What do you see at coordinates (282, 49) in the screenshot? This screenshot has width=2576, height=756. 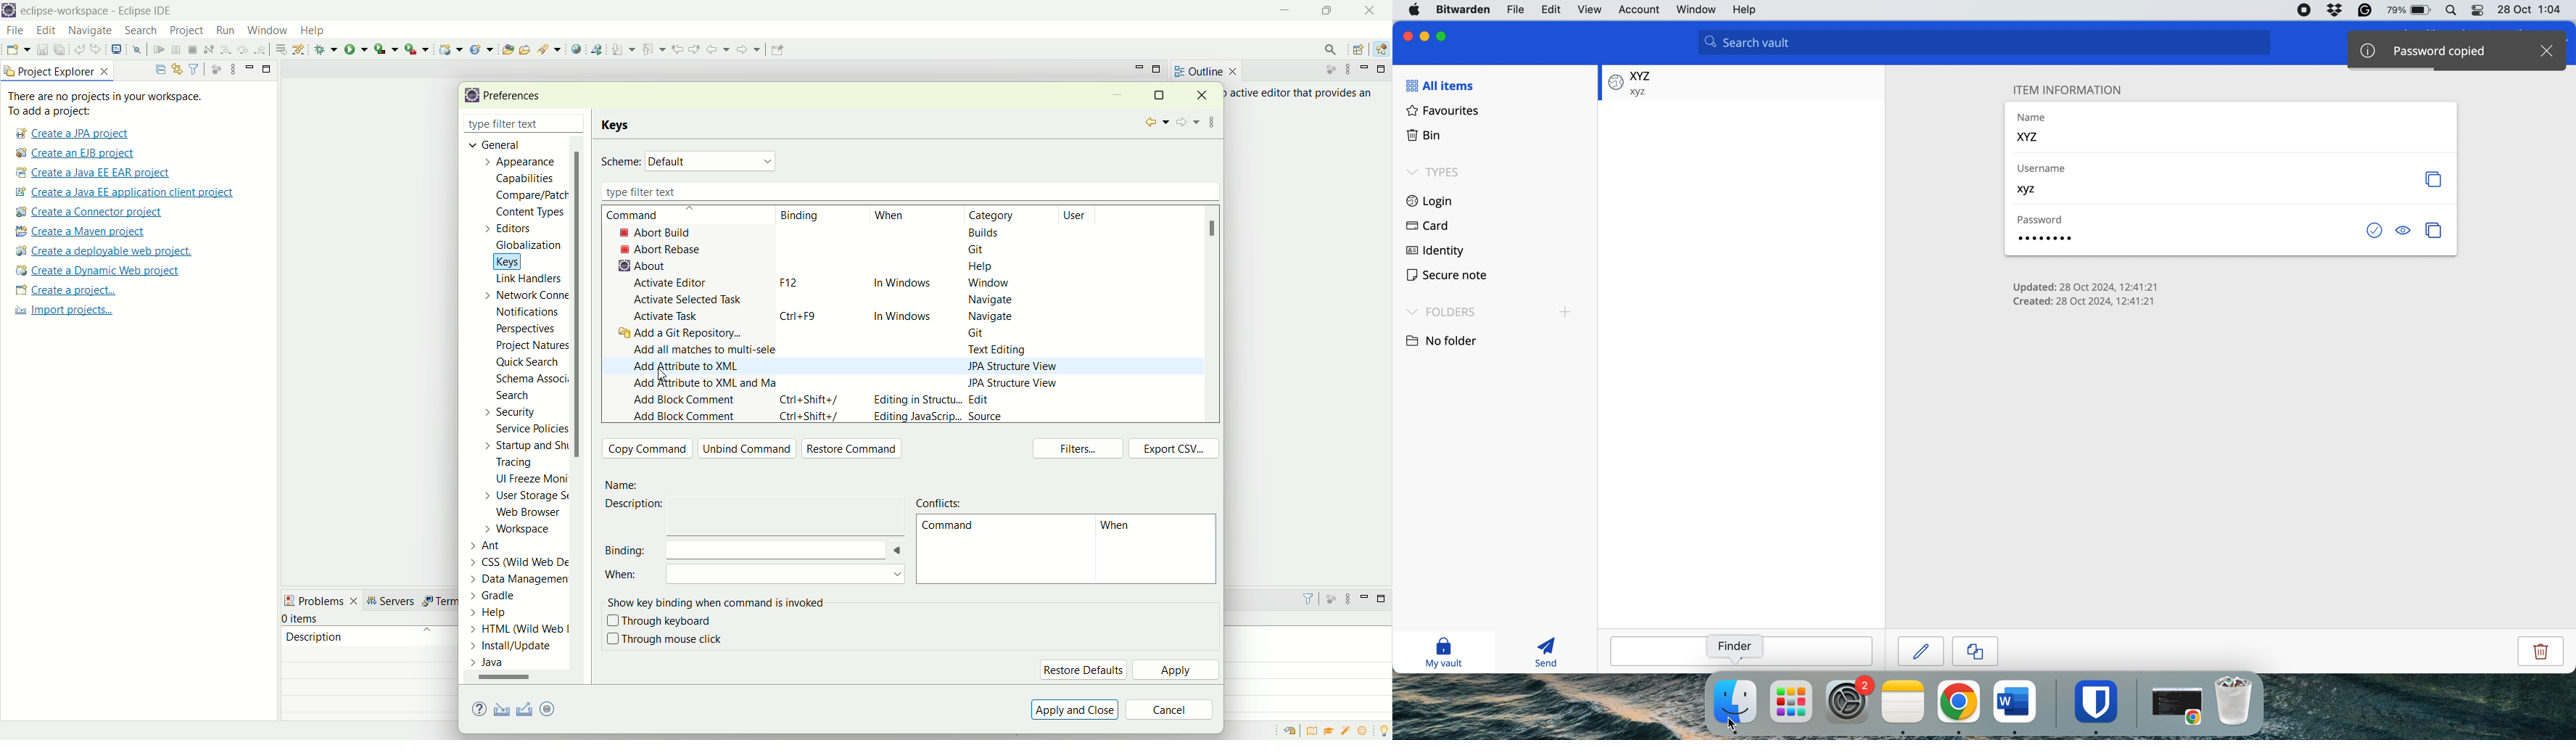 I see `drop to frames` at bounding box center [282, 49].